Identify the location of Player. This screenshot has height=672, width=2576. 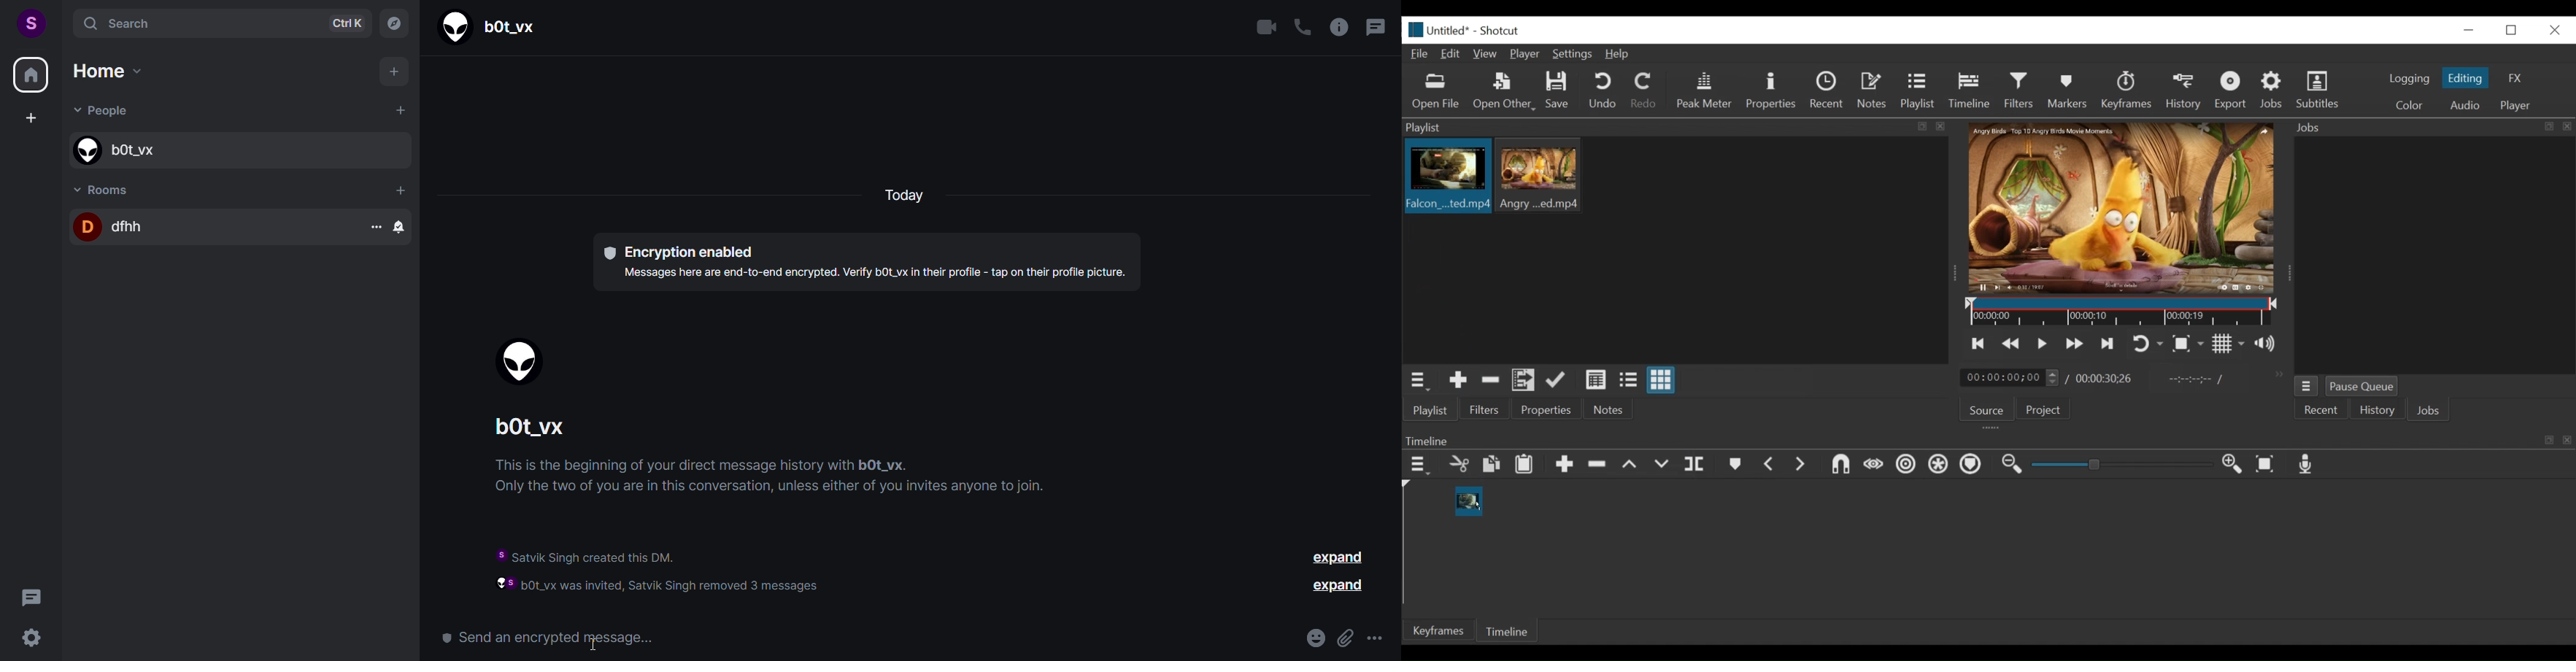
(1528, 55).